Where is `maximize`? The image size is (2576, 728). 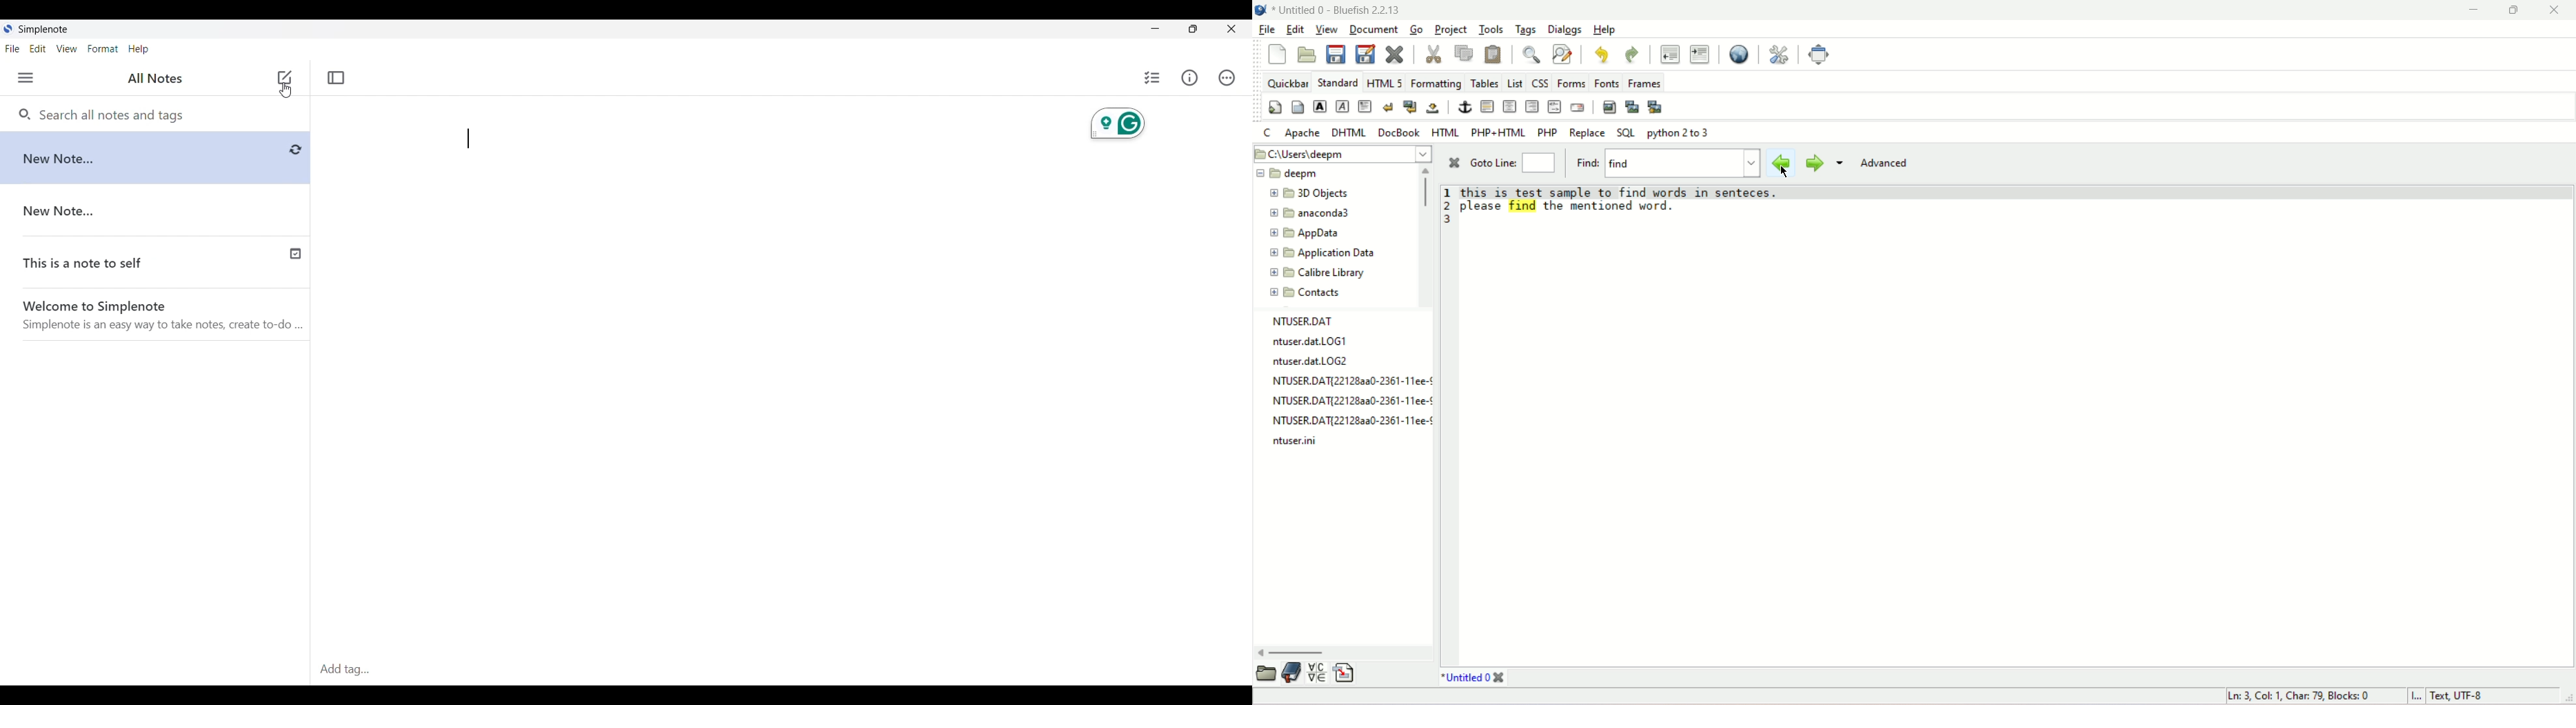 maximize is located at coordinates (2513, 10).